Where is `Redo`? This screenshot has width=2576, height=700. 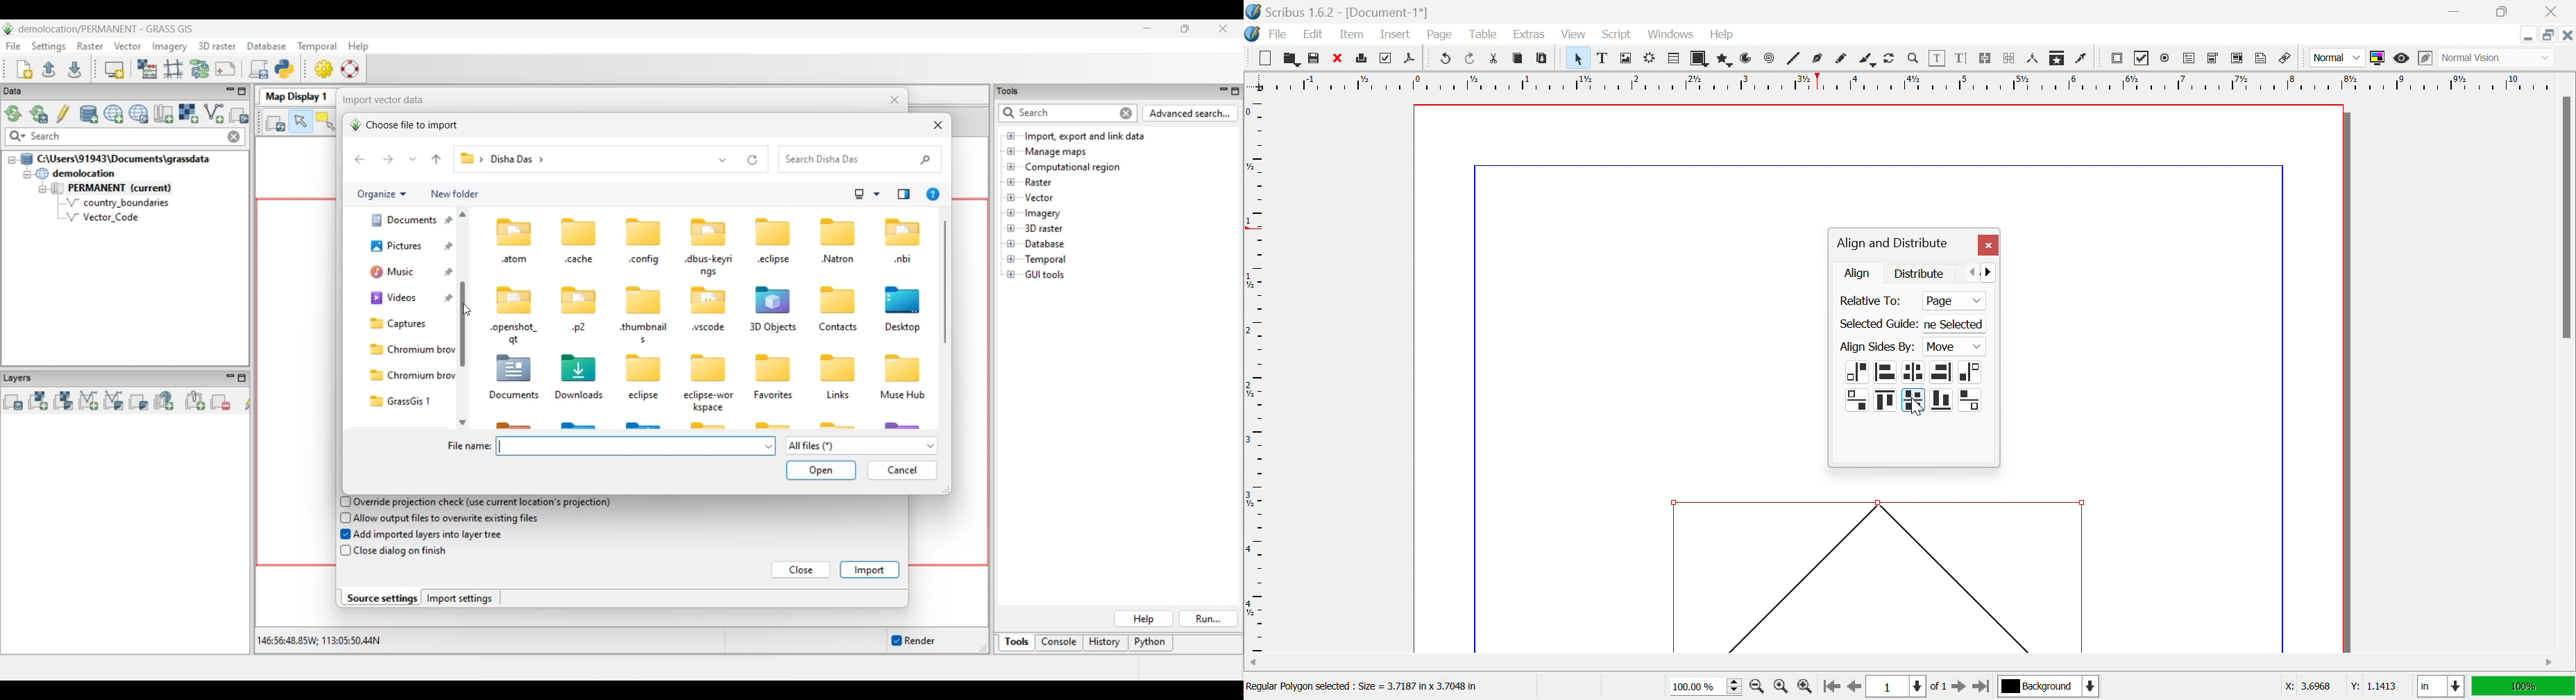 Redo is located at coordinates (1471, 58).